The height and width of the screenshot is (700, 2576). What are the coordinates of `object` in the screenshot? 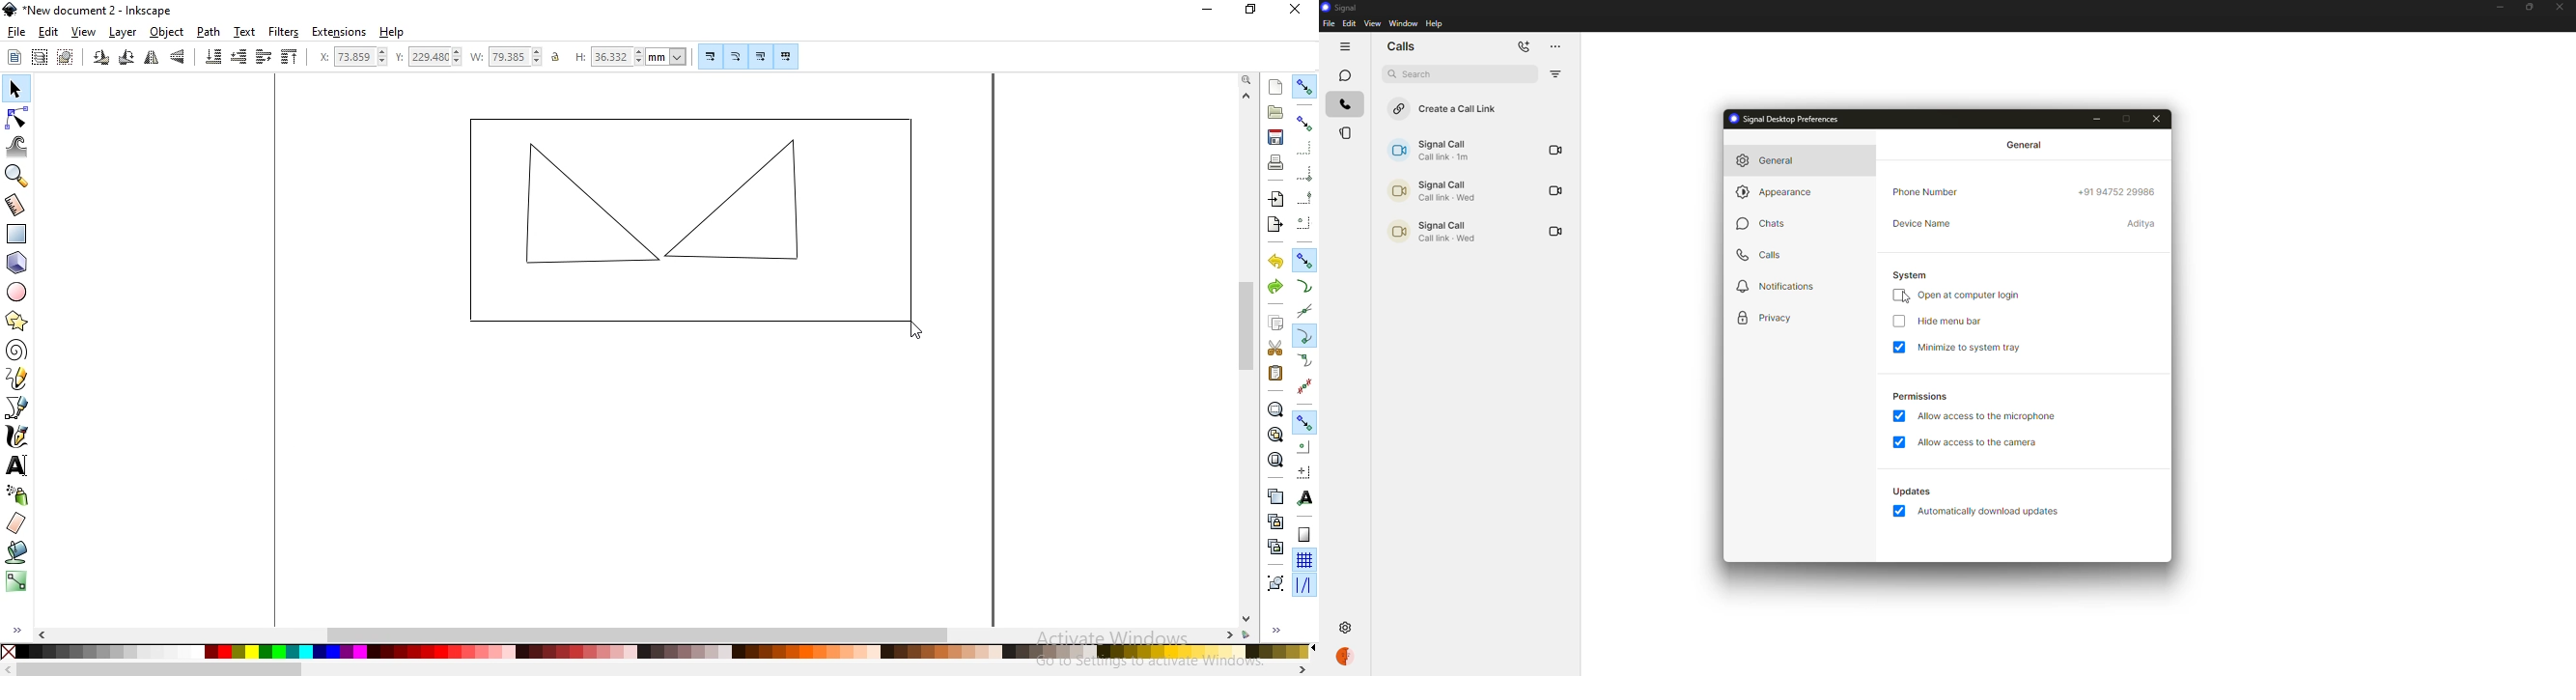 It's located at (166, 33).